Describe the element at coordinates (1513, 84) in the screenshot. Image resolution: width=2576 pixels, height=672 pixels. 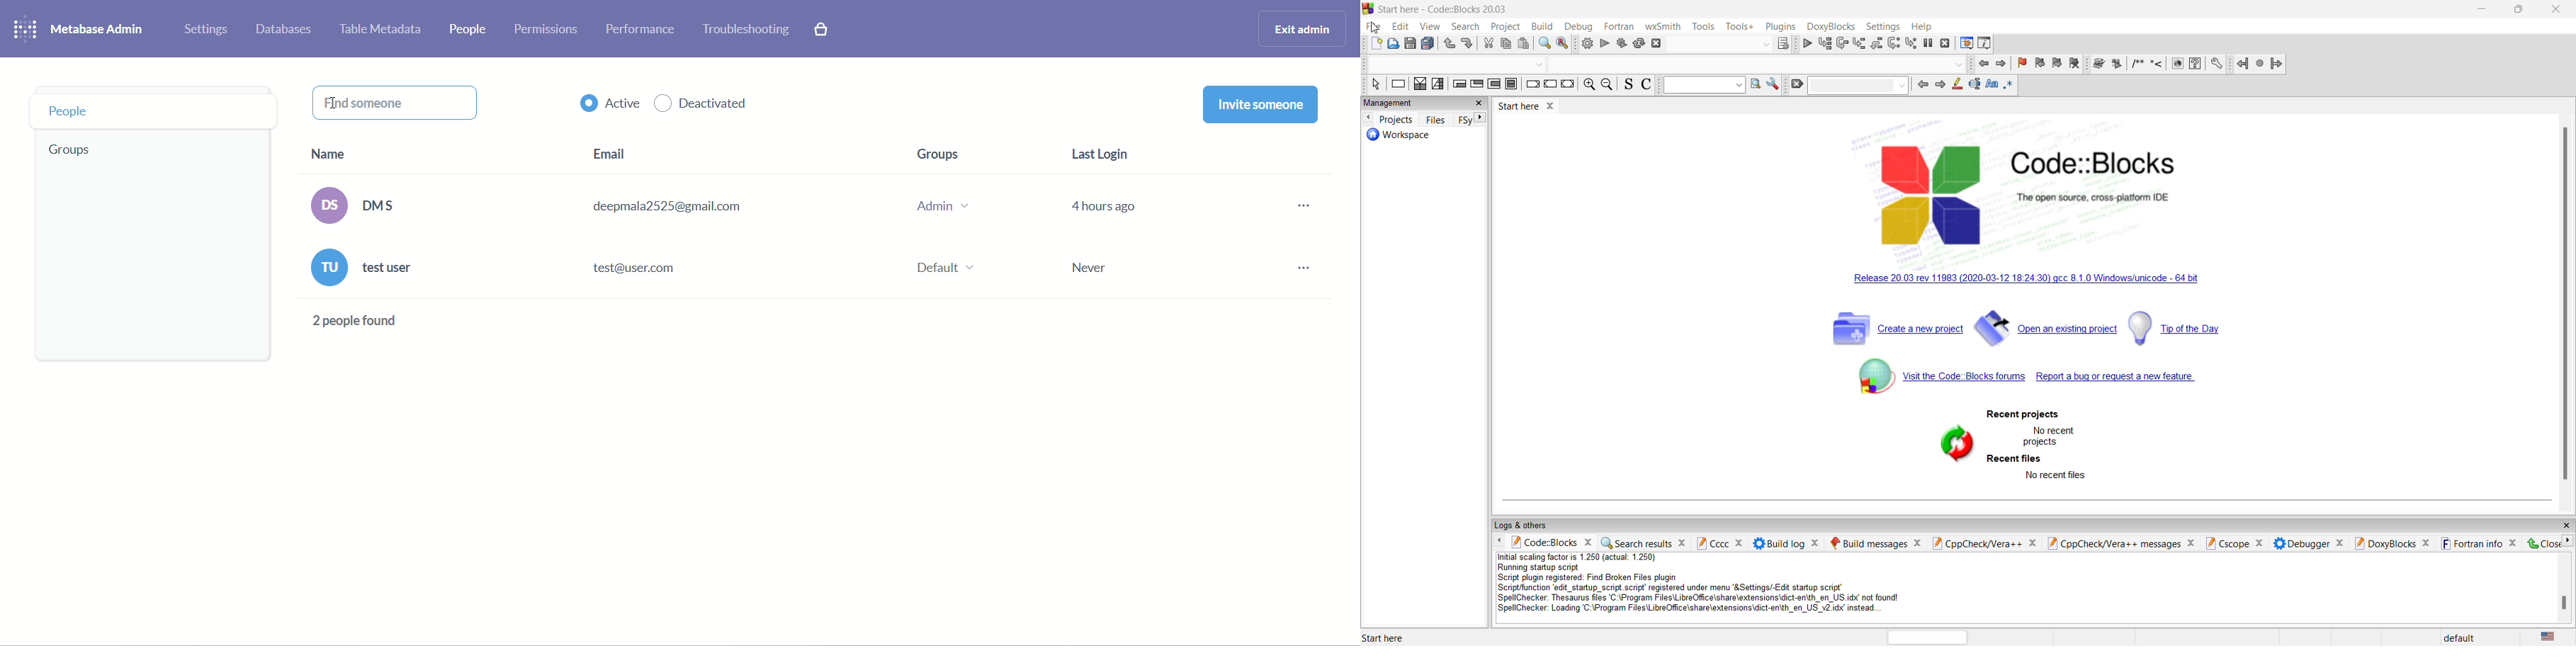
I see `block instructions` at that location.